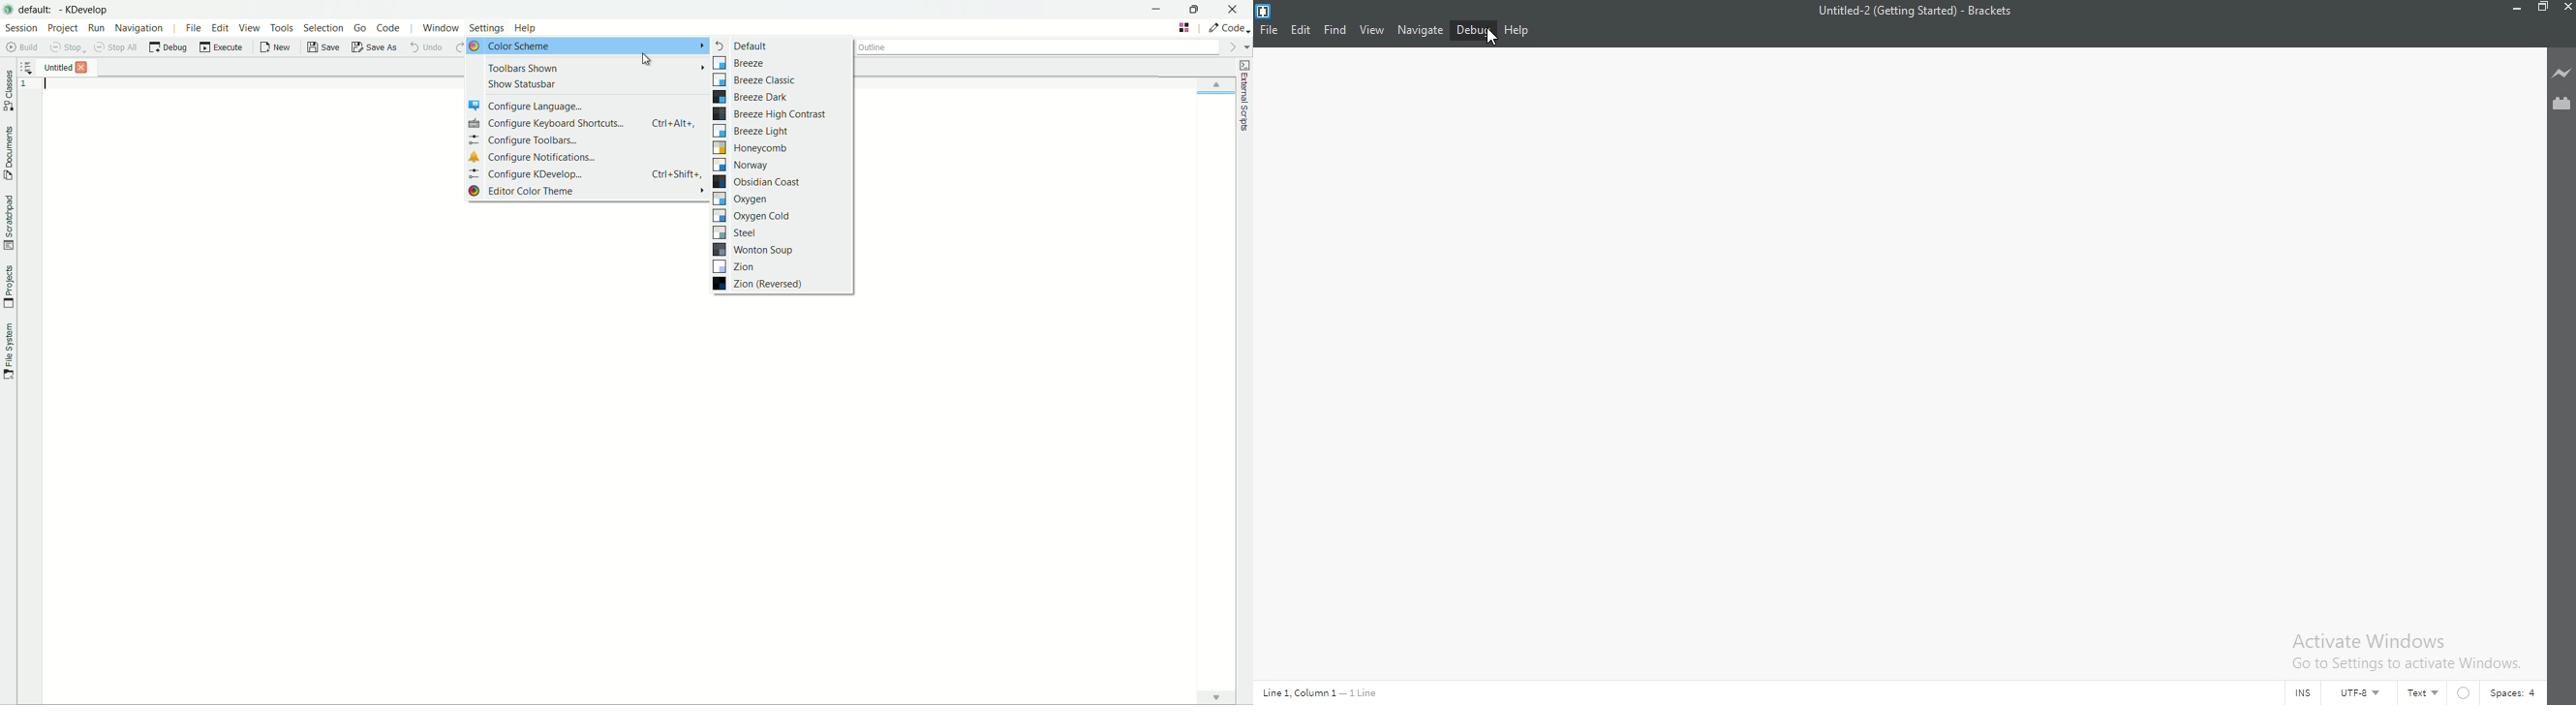 The height and width of the screenshot is (728, 2576). Describe the element at coordinates (2426, 693) in the screenshot. I see `text` at that location.